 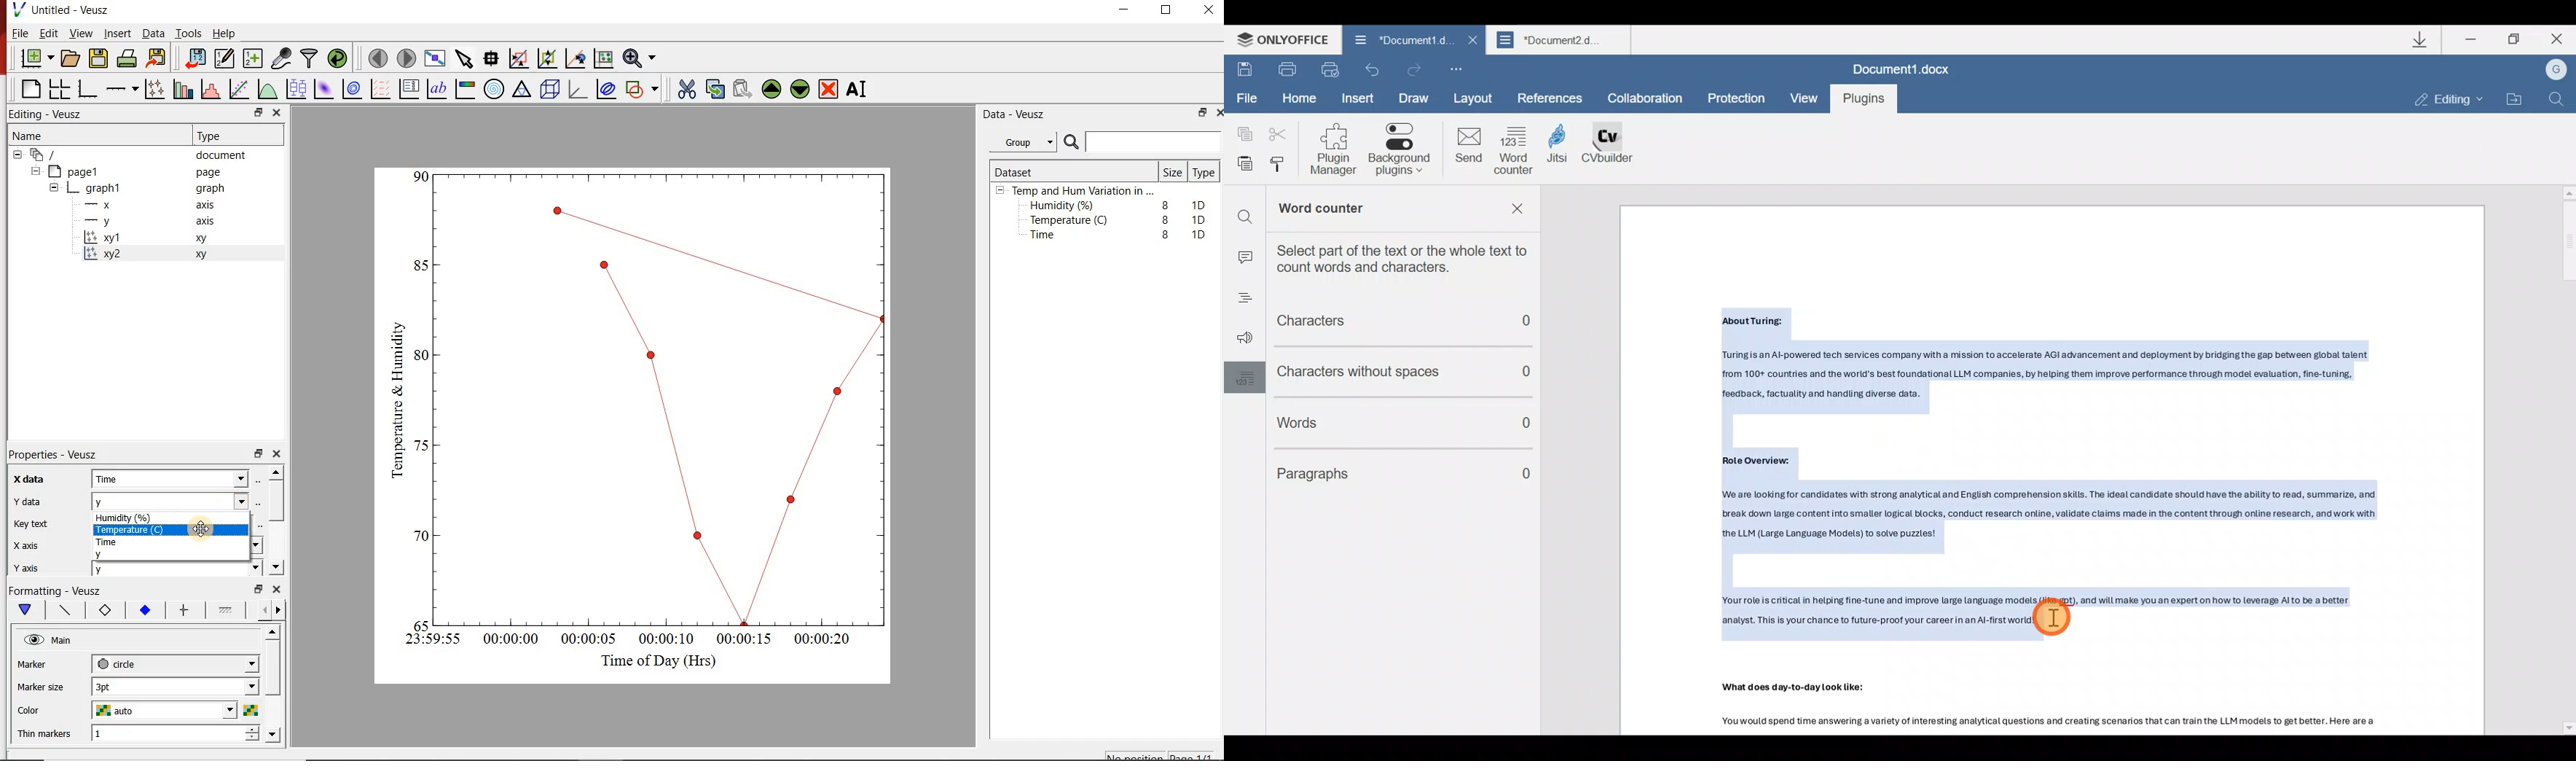 What do you see at coordinates (1529, 476) in the screenshot?
I see `0` at bounding box center [1529, 476].